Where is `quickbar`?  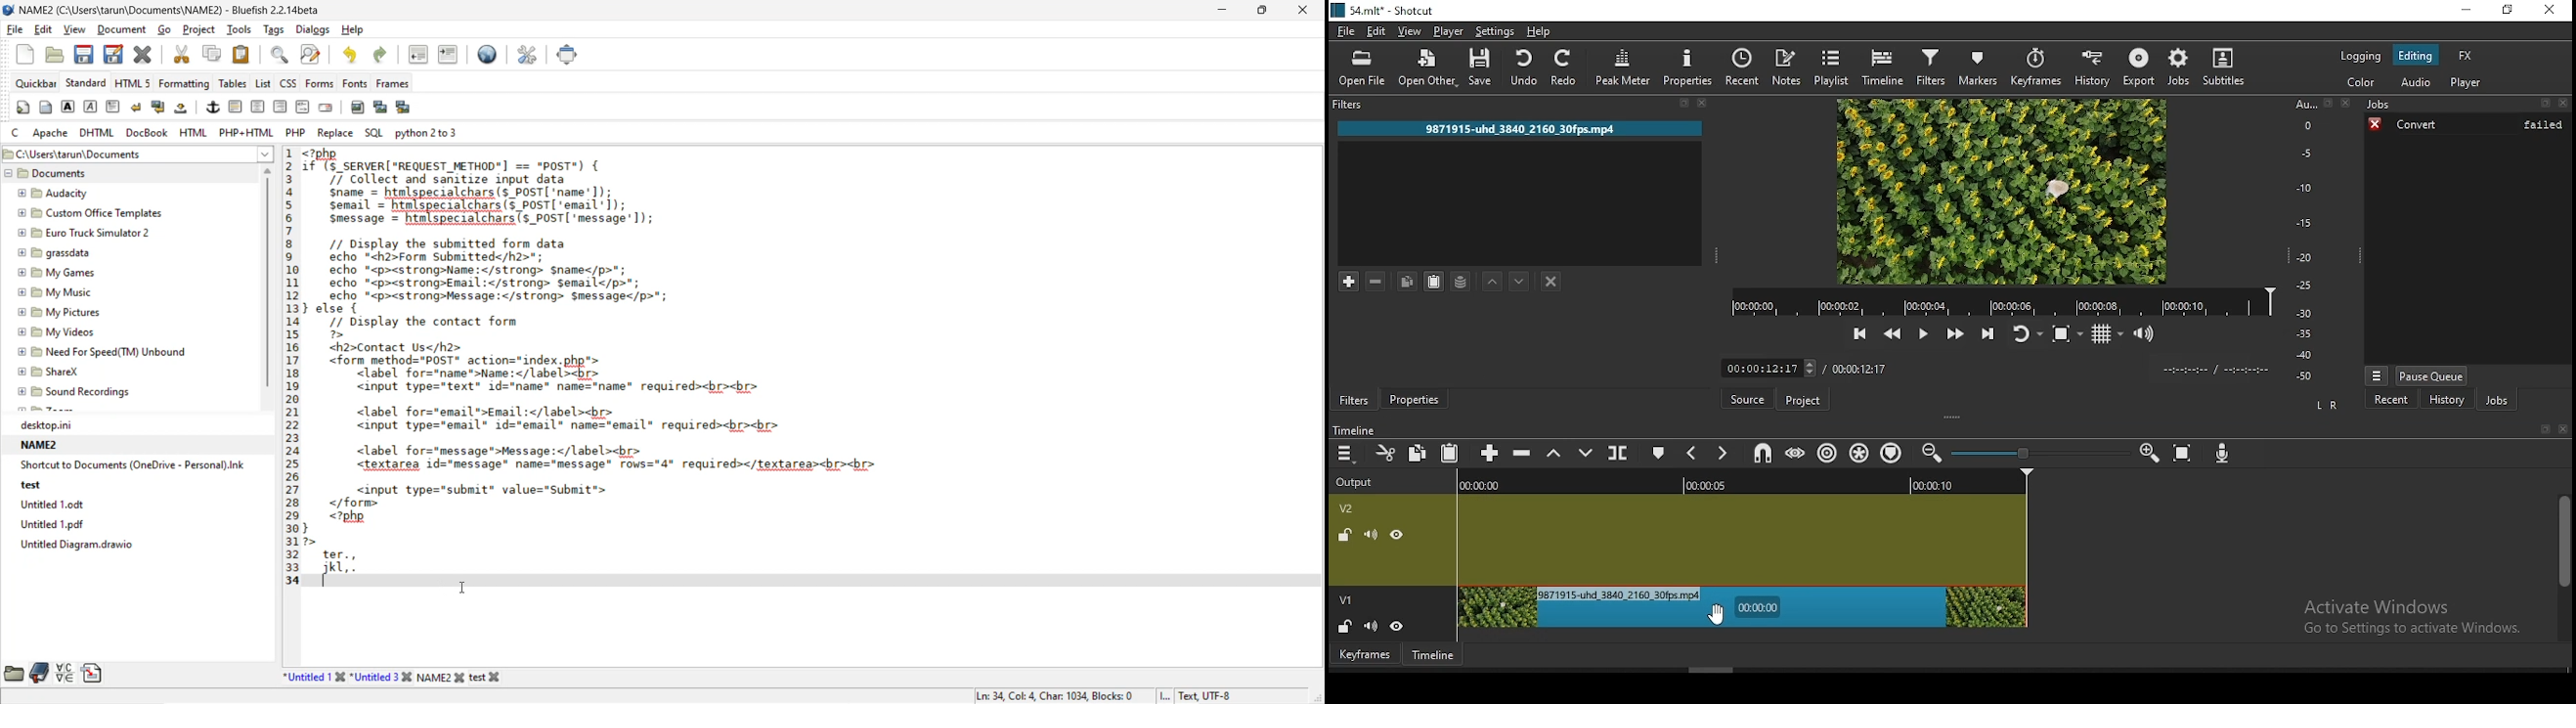 quickbar is located at coordinates (37, 84).